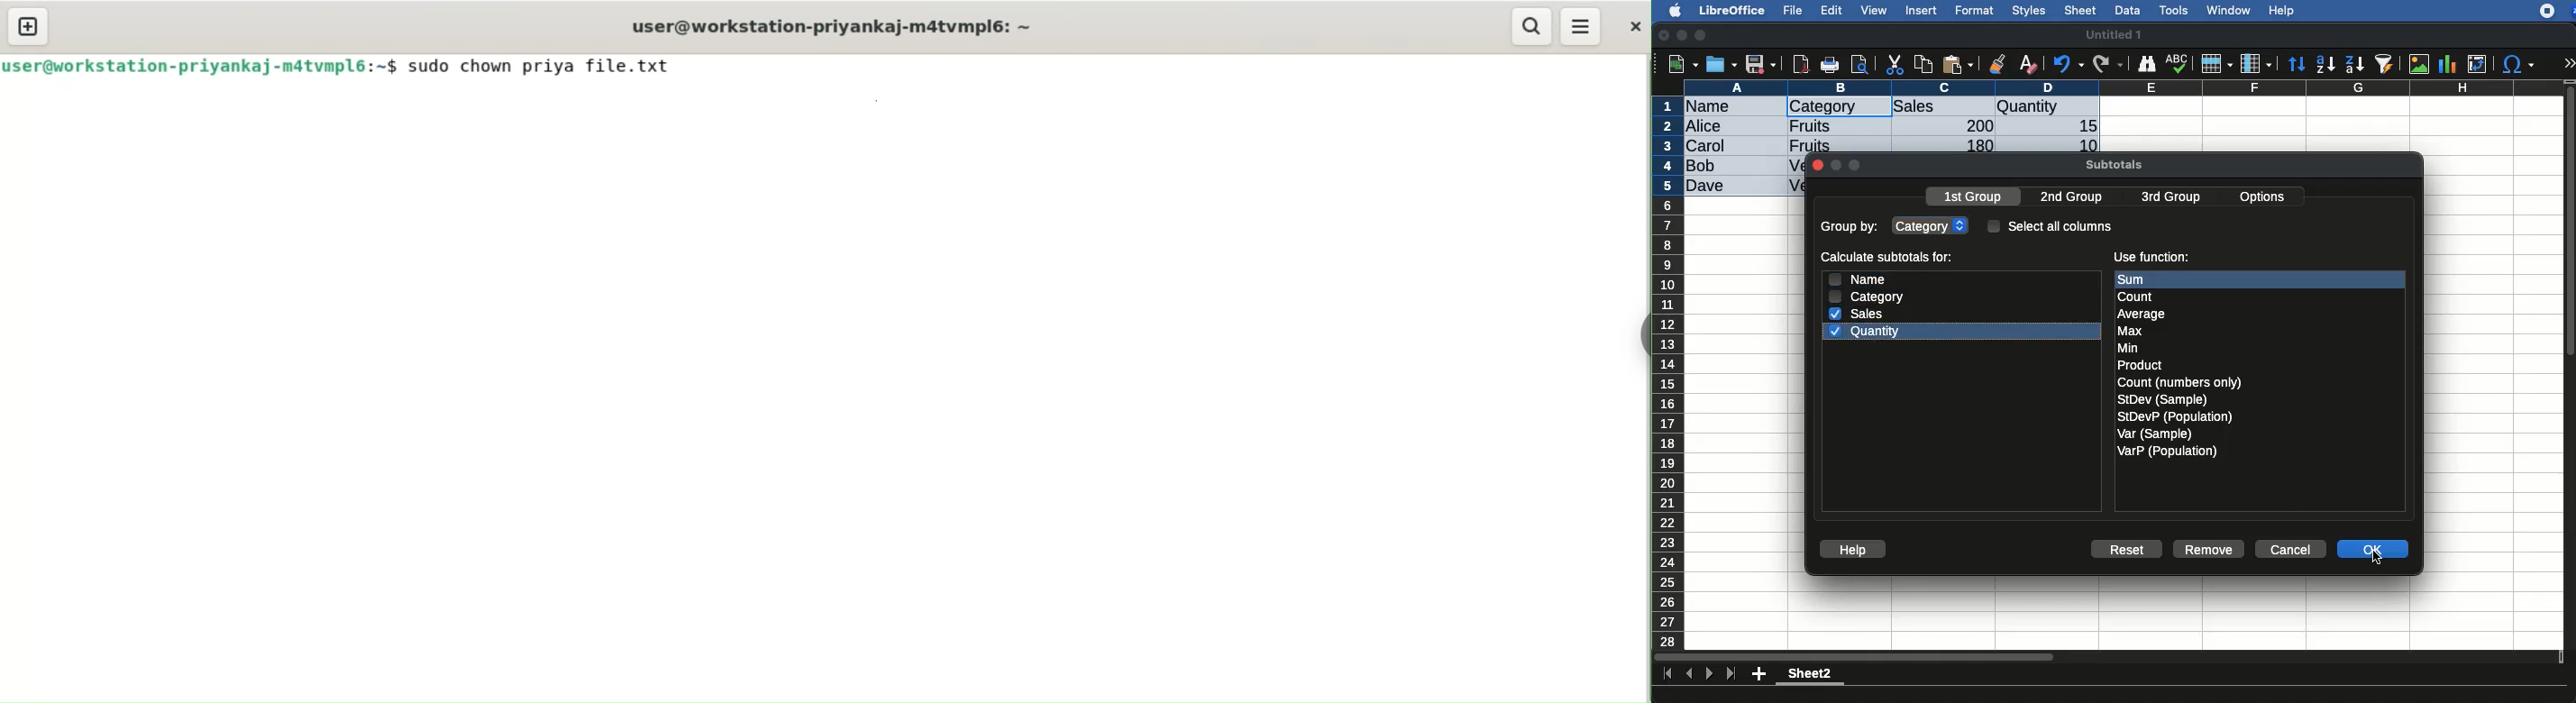 The image size is (2576, 728). I want to click on click, so click(2380, 557).